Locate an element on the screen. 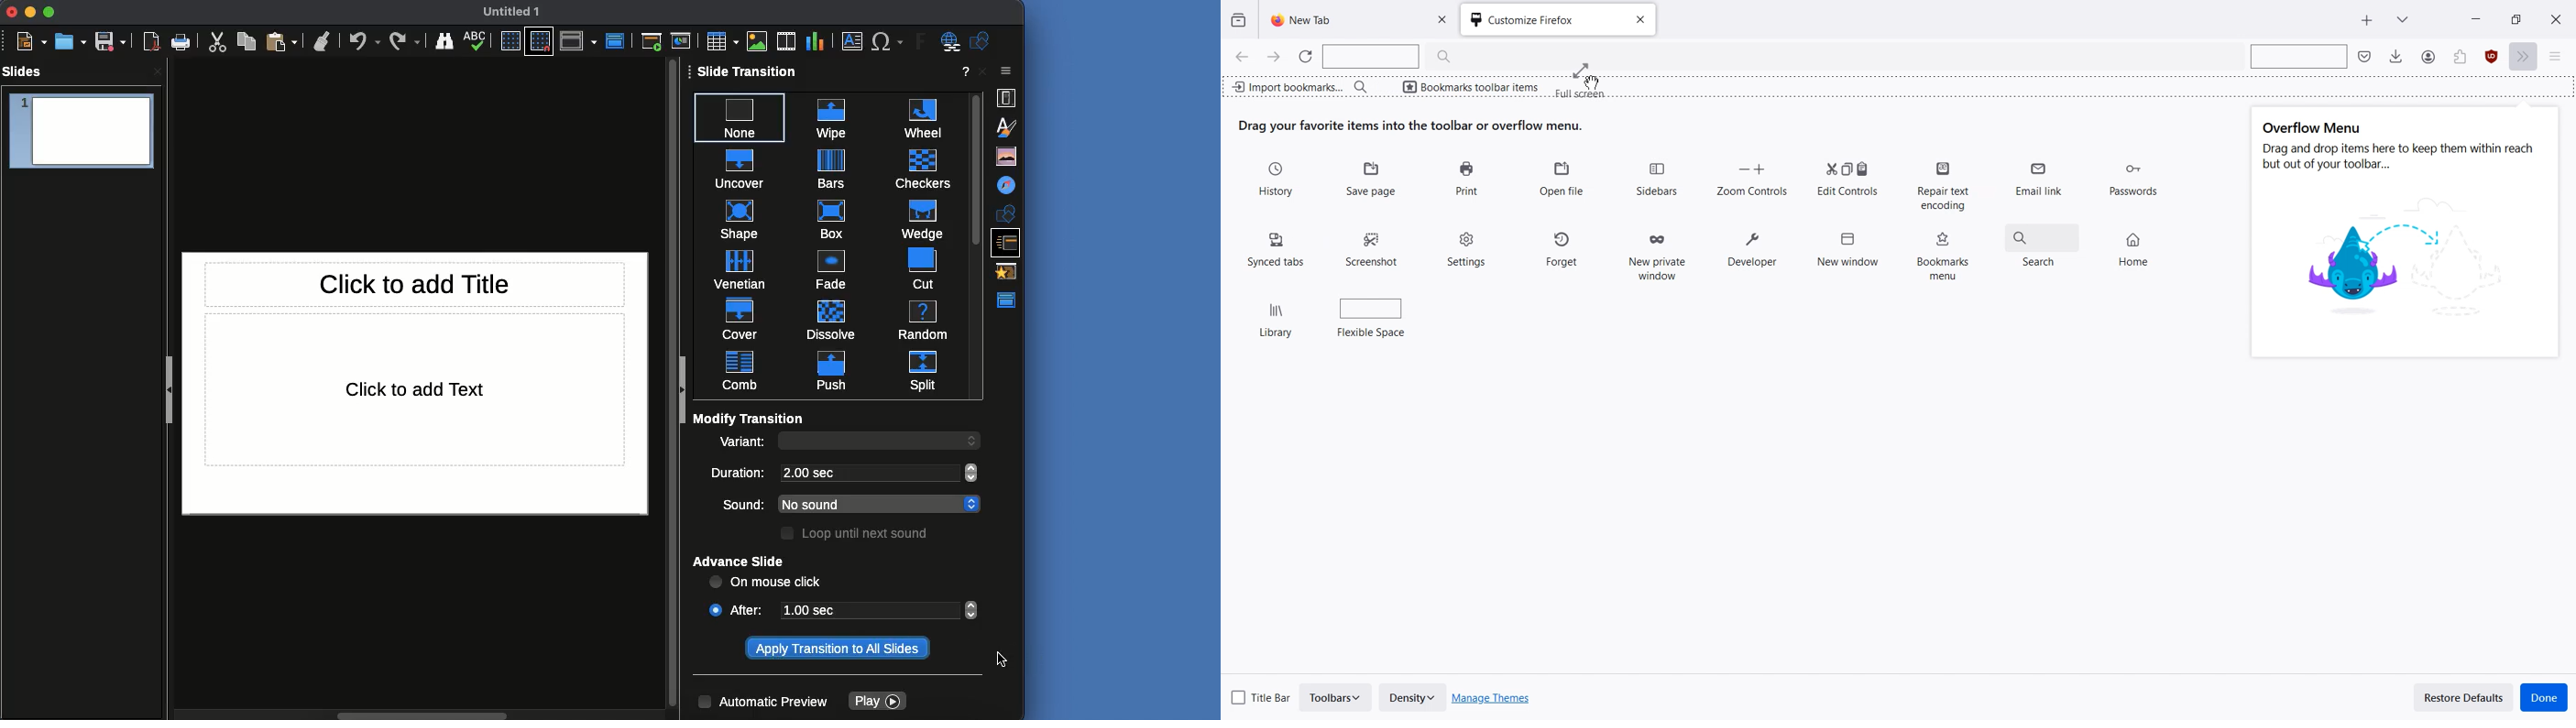 The height and width of the screenshot is (728, 2576). Refresh is located at coordinates (1306, 56).